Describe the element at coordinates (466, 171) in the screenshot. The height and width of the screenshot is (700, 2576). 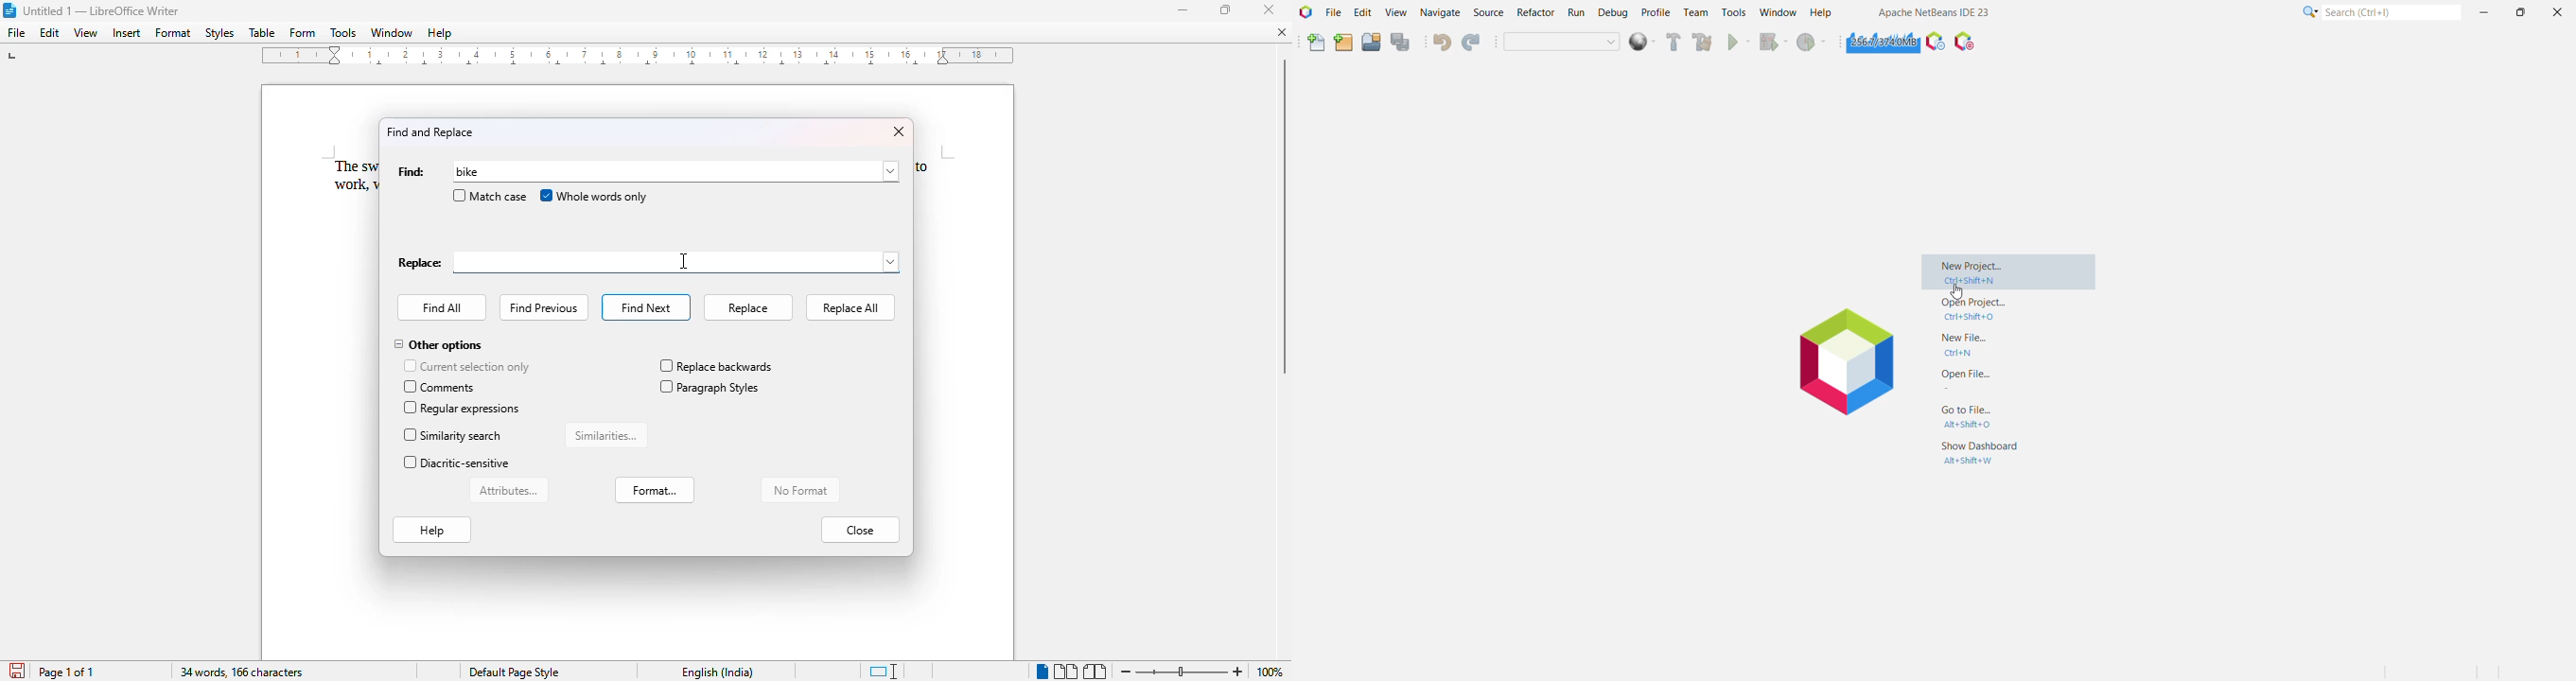
I see `typing` at that location.